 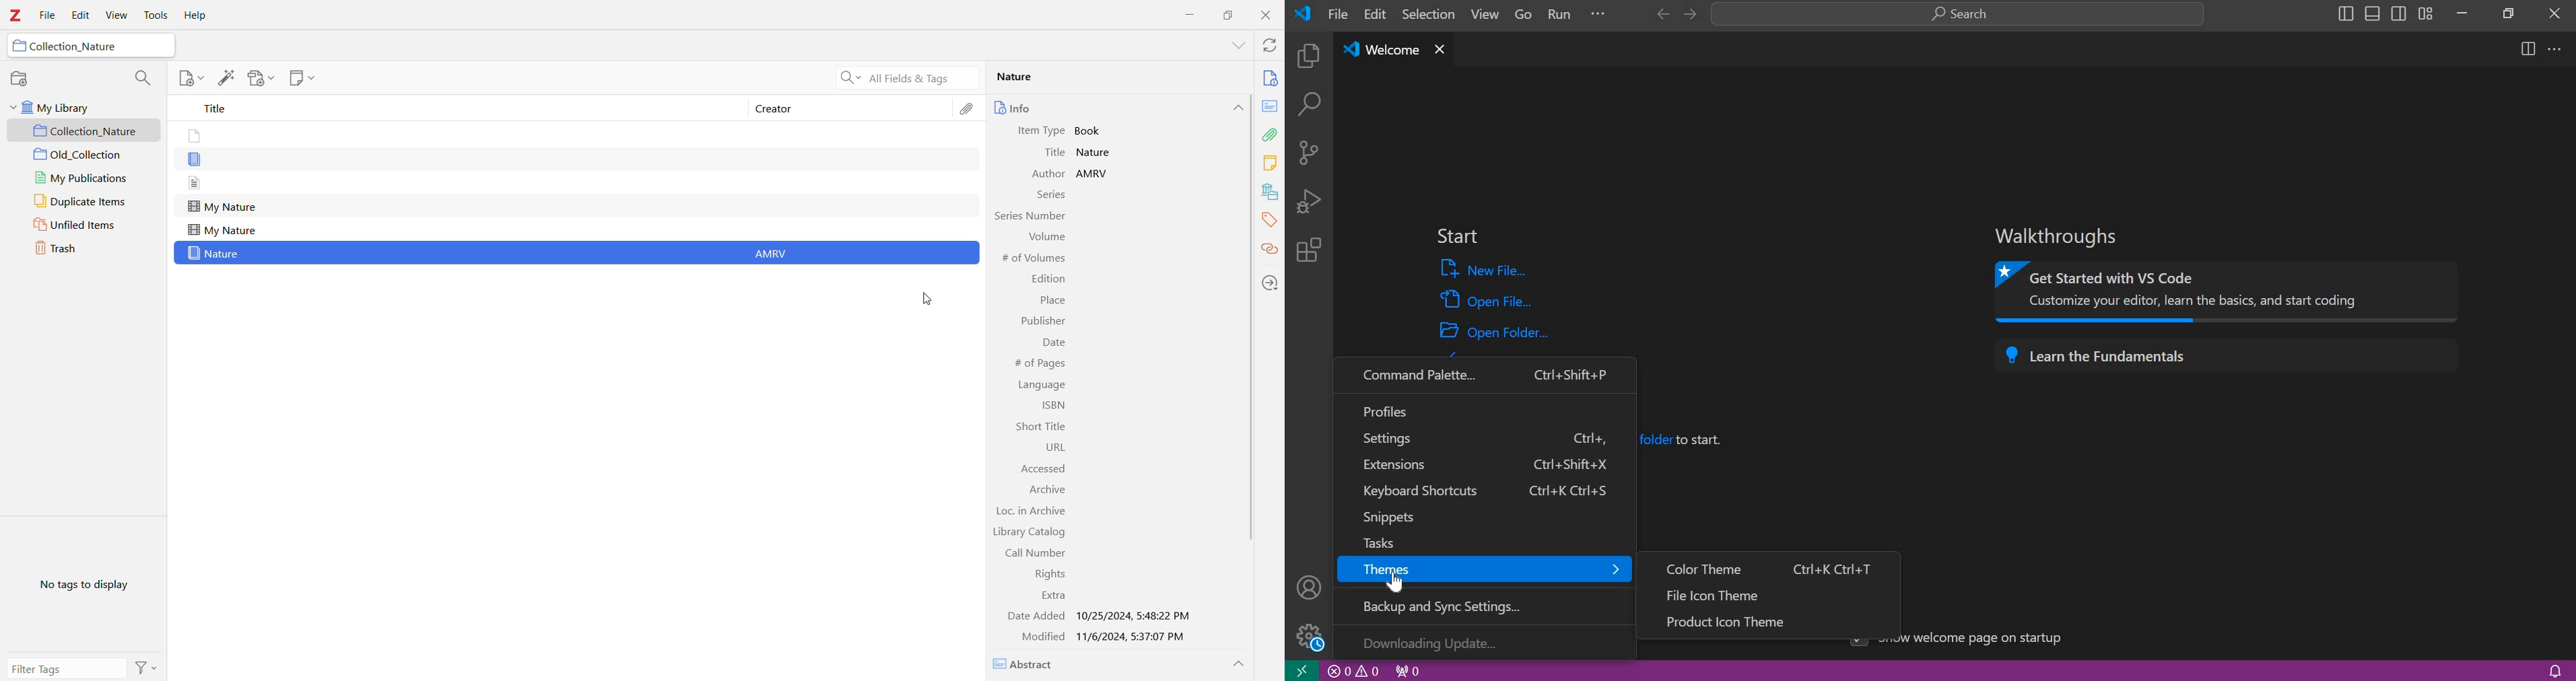 What do you see at coordinates (1270, 106) in the screenshot?
I see `Abstract` at bounding box center [1270, 106].